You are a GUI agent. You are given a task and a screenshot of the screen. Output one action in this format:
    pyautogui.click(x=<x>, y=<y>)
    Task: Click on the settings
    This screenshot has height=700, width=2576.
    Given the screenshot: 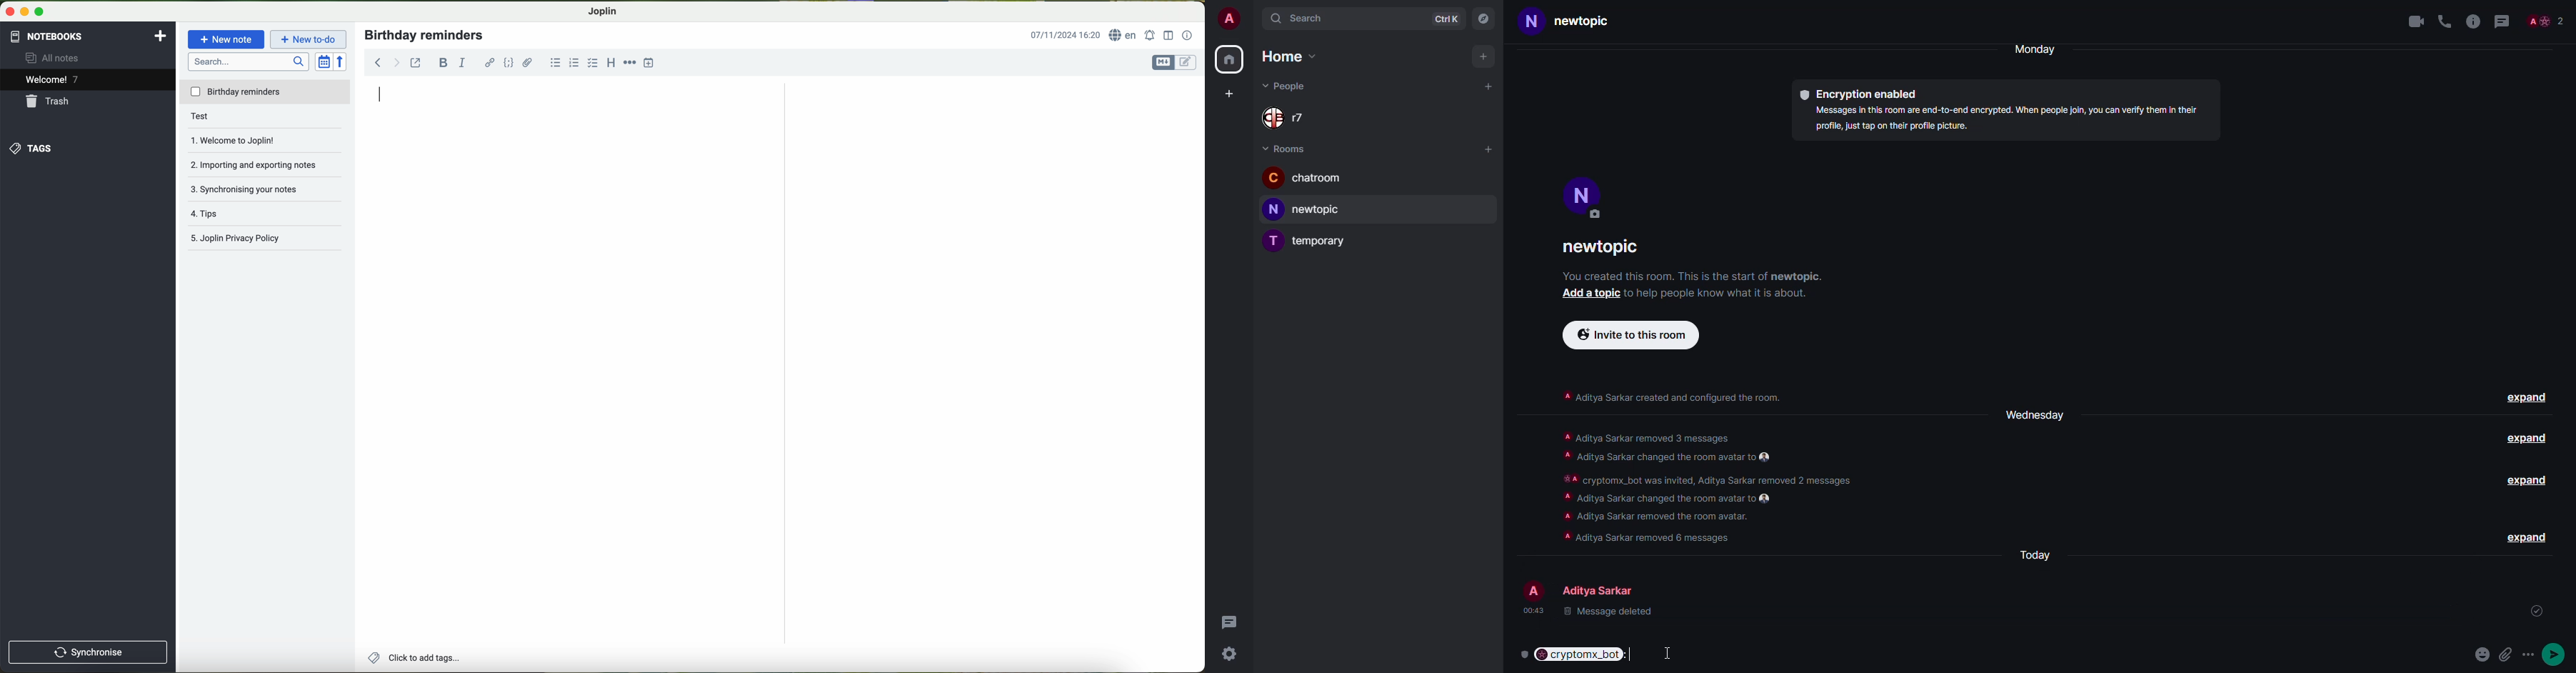 What is the action you would take?
    pyautogui.click(x=1228, y=655)
    